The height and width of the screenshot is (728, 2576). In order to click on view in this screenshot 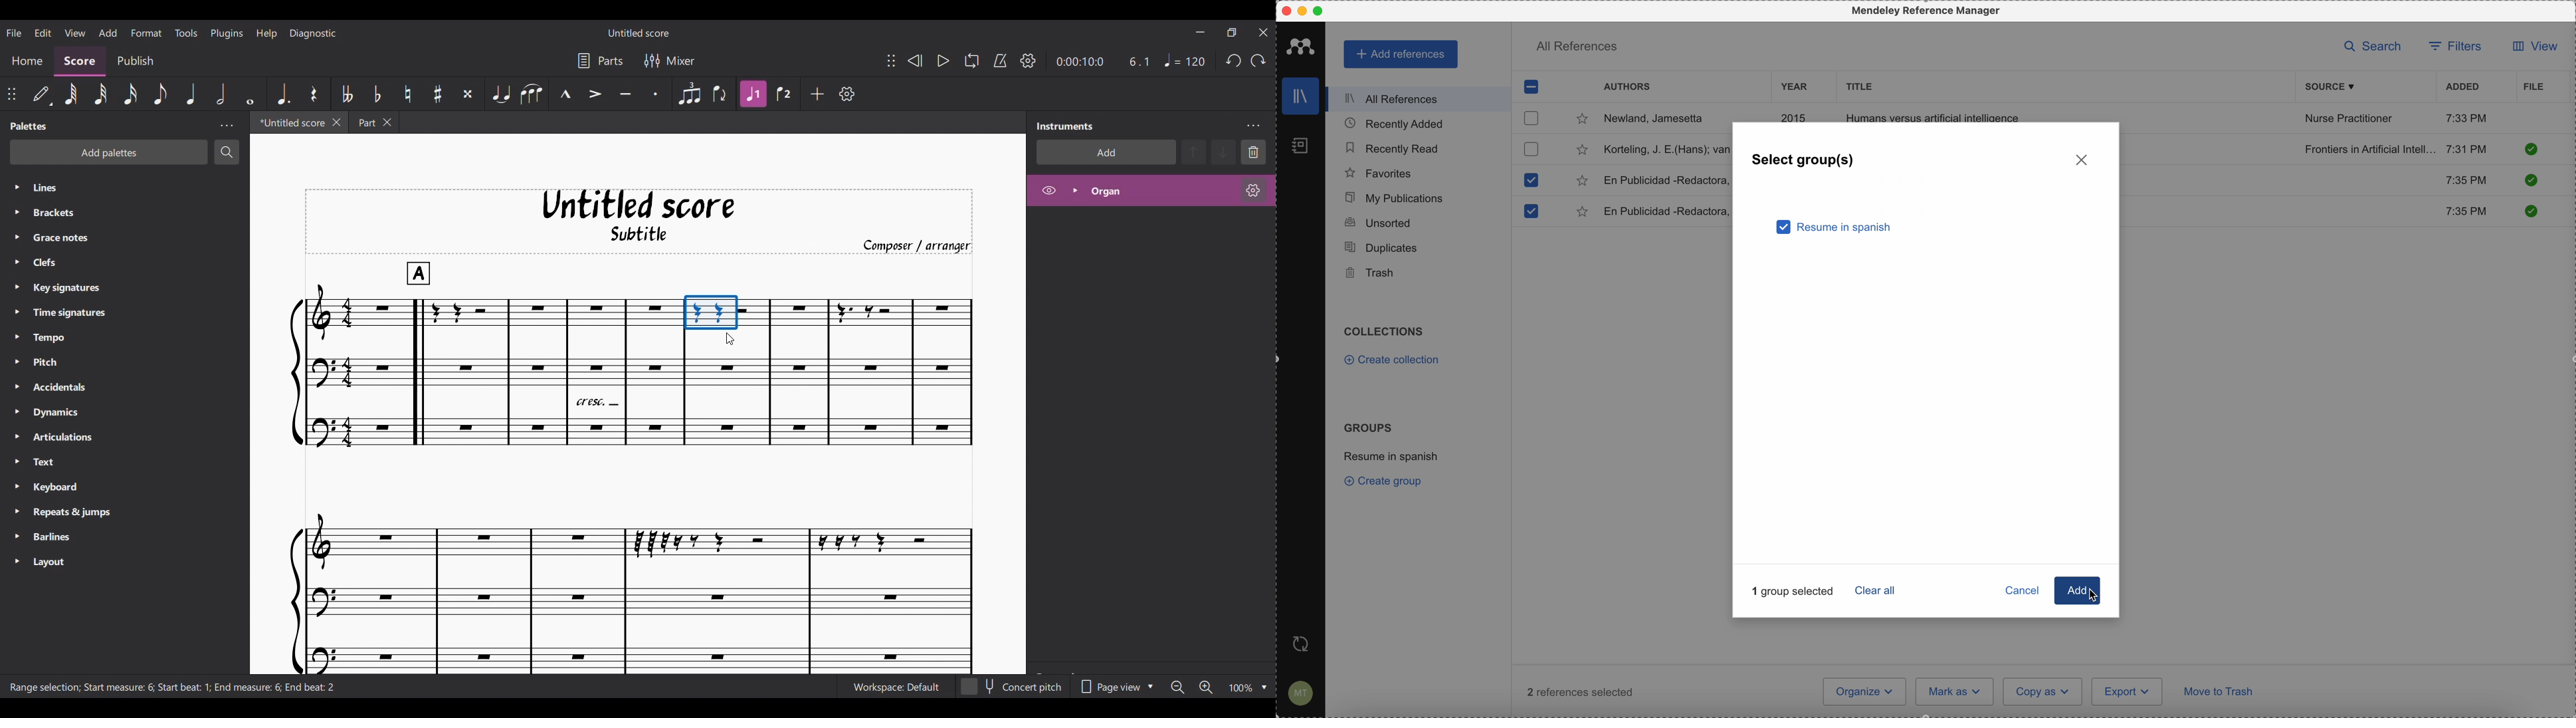, I will do `click(2532, 46)`.